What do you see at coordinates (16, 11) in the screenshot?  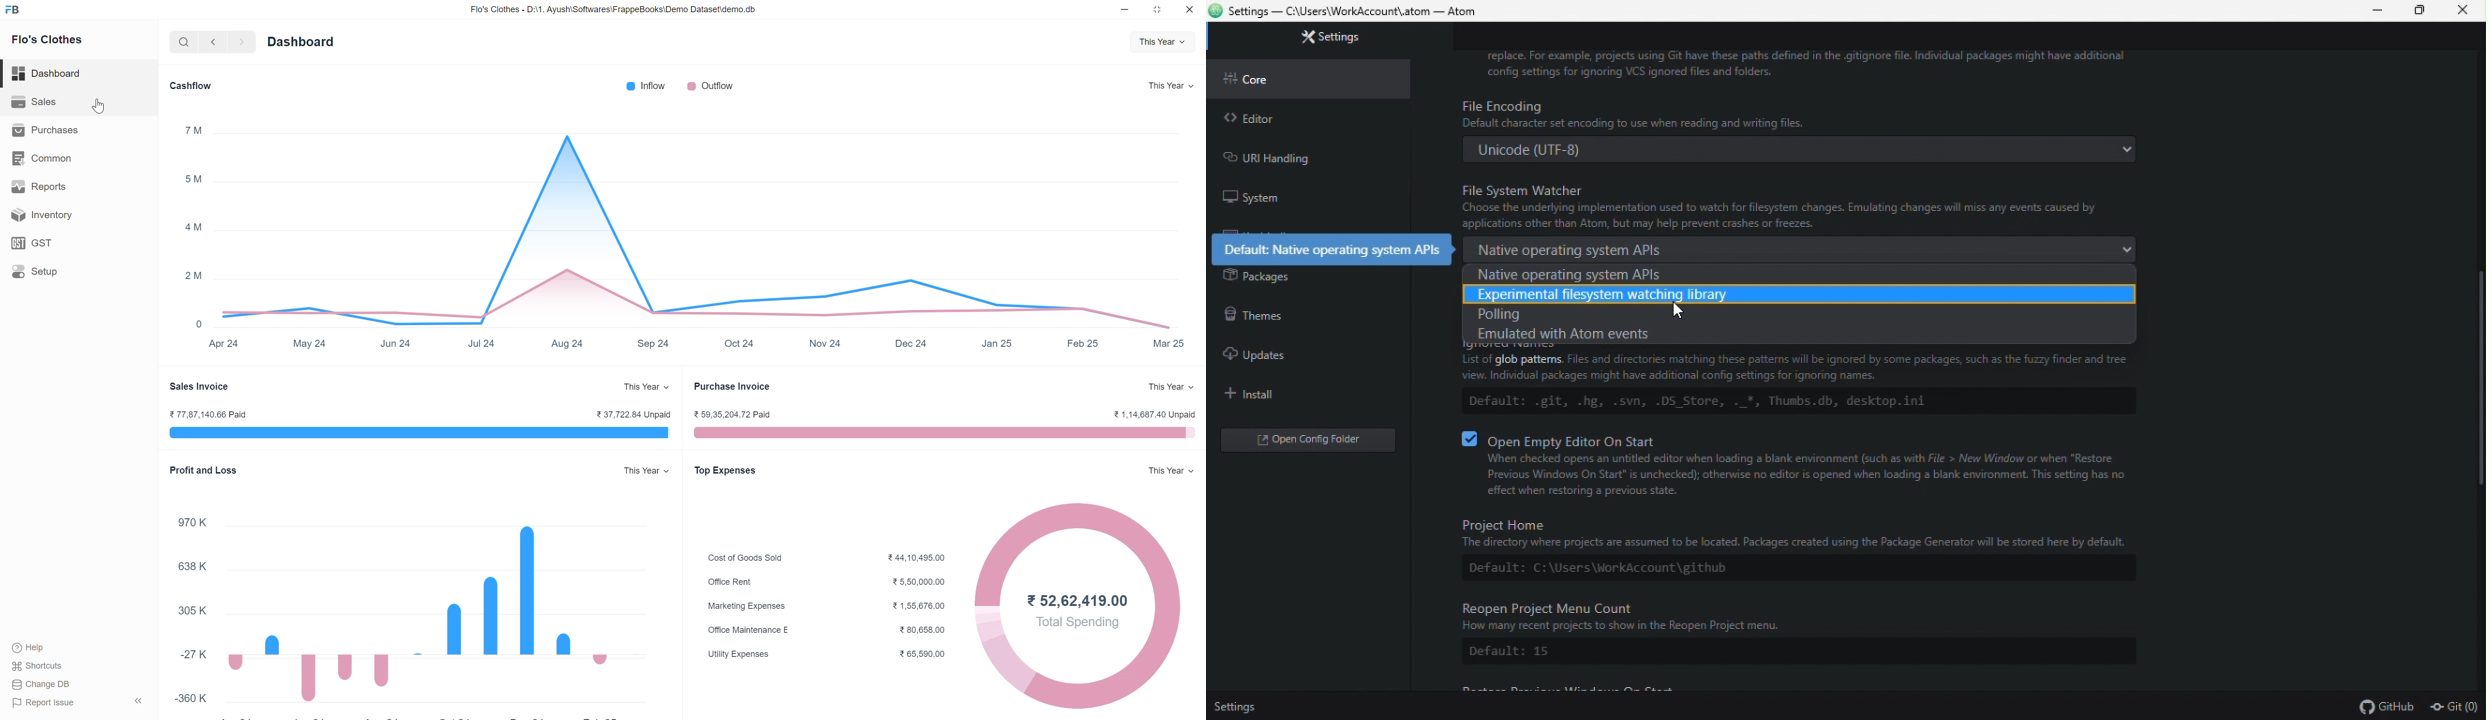 I see `FB` at bounding box center [16, 11].